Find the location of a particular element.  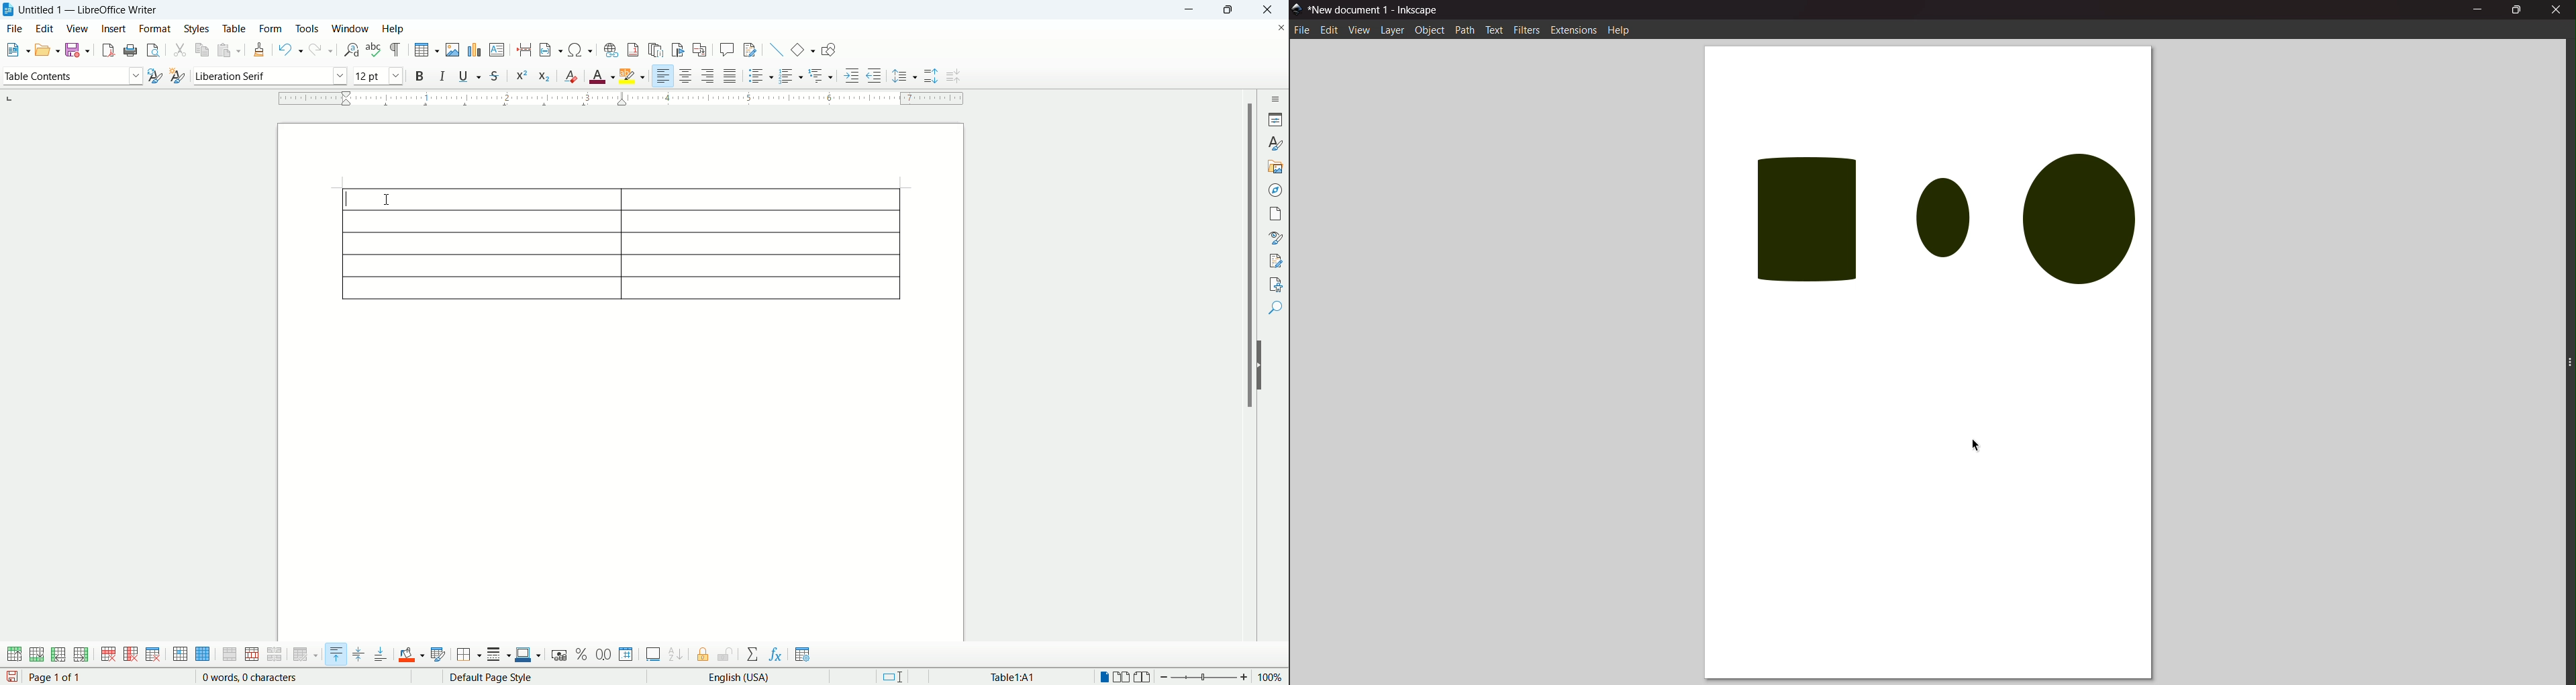

navigator is located at coordinates (1275, 190).